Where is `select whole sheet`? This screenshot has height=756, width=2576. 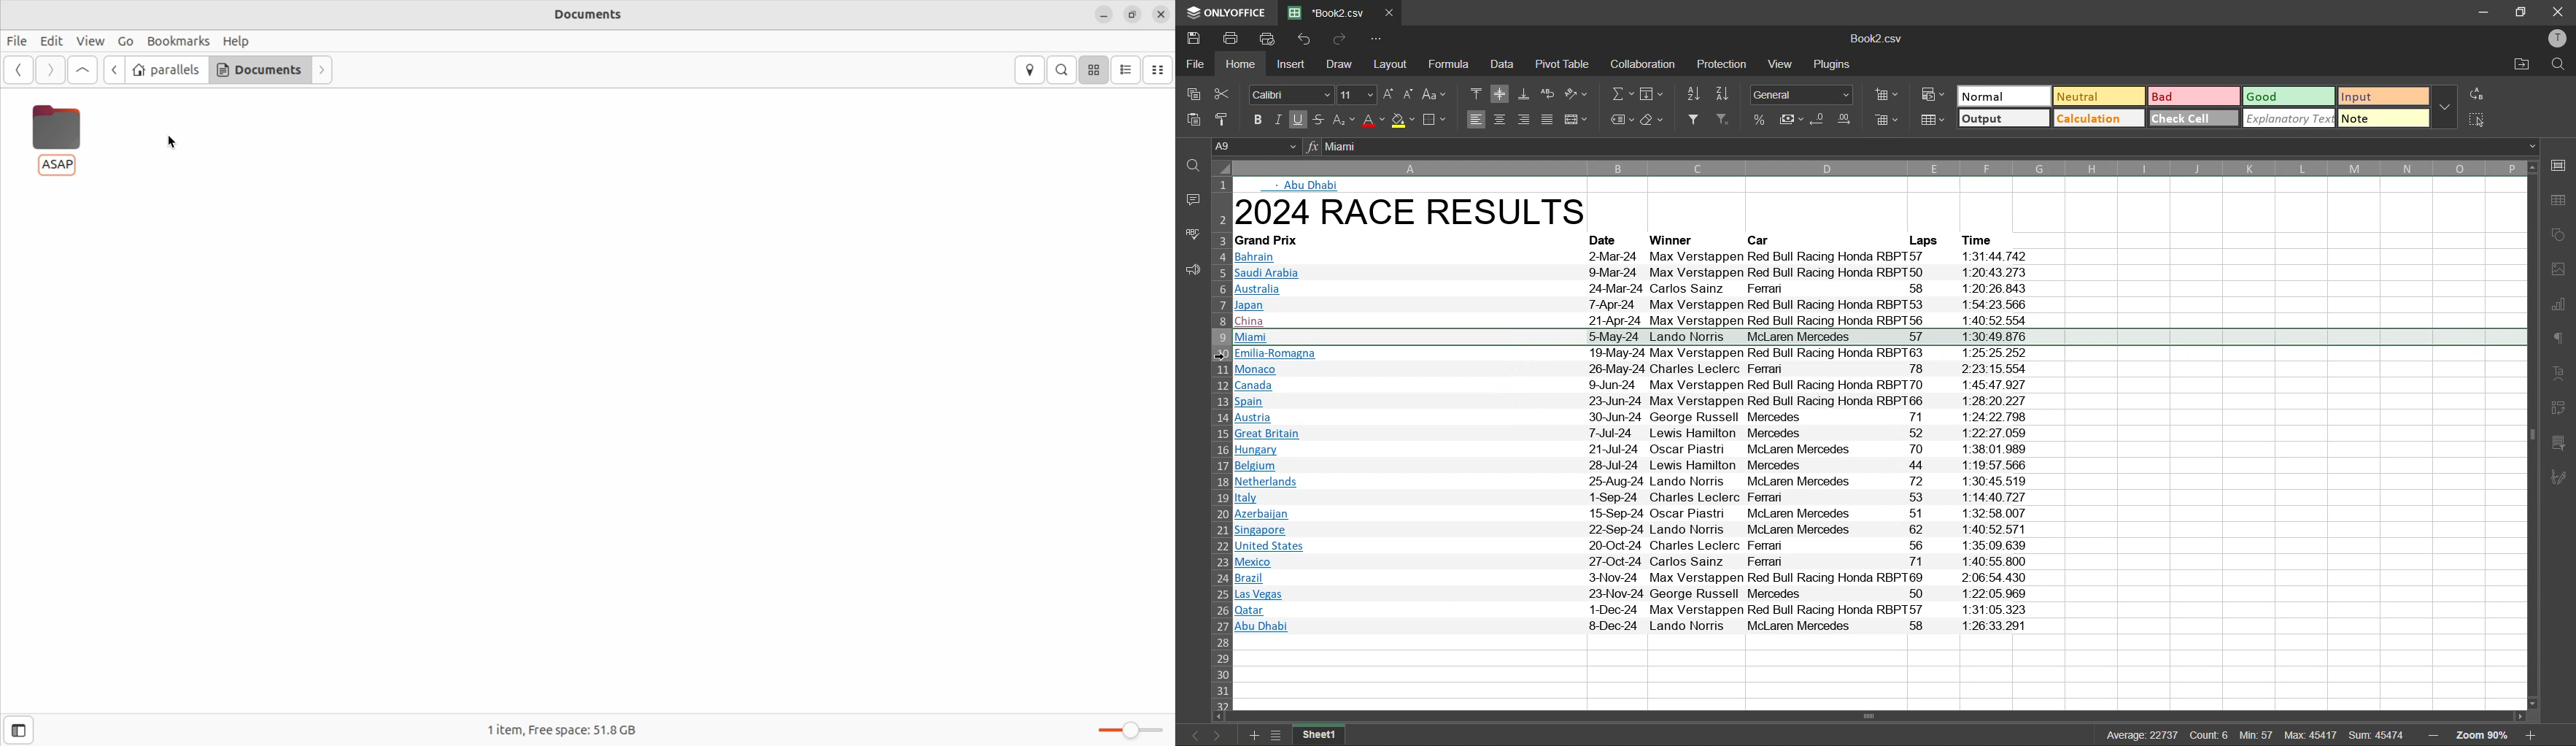 select whole sheet is located at coordinates (1221, 169).